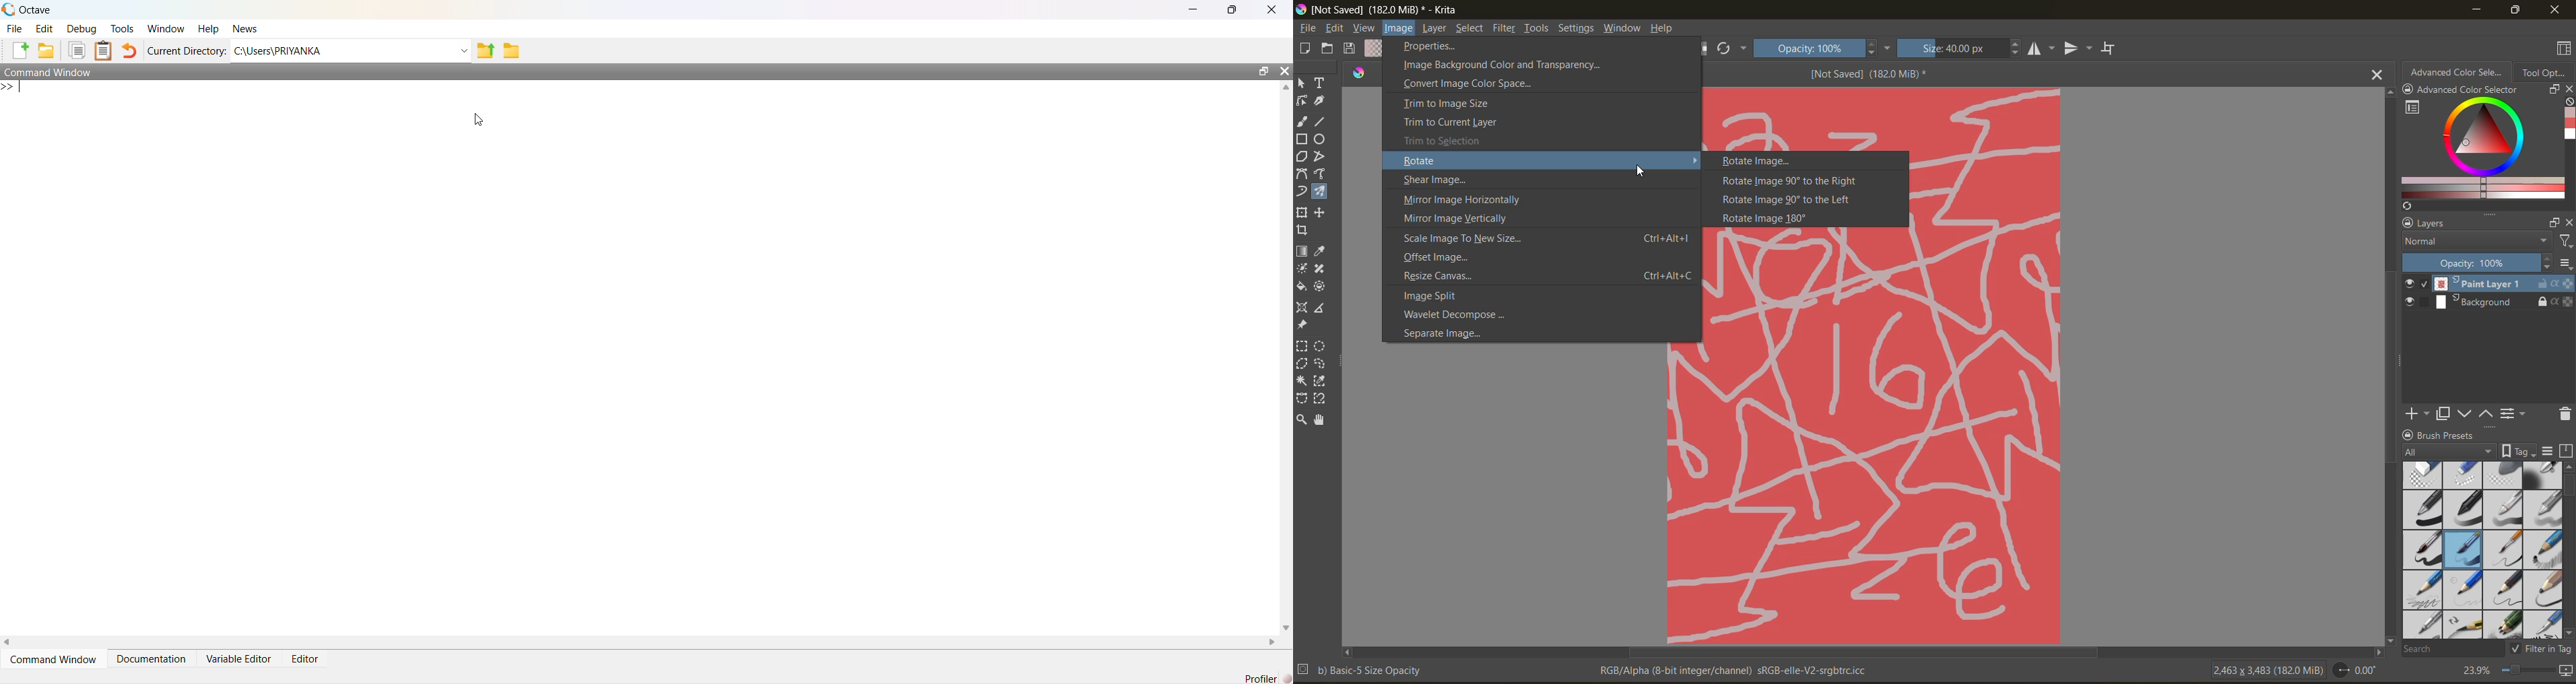 Image resolution: width=2576 pixels, height=700 pixels. I want to click on lock docker, so click(2408, 223).